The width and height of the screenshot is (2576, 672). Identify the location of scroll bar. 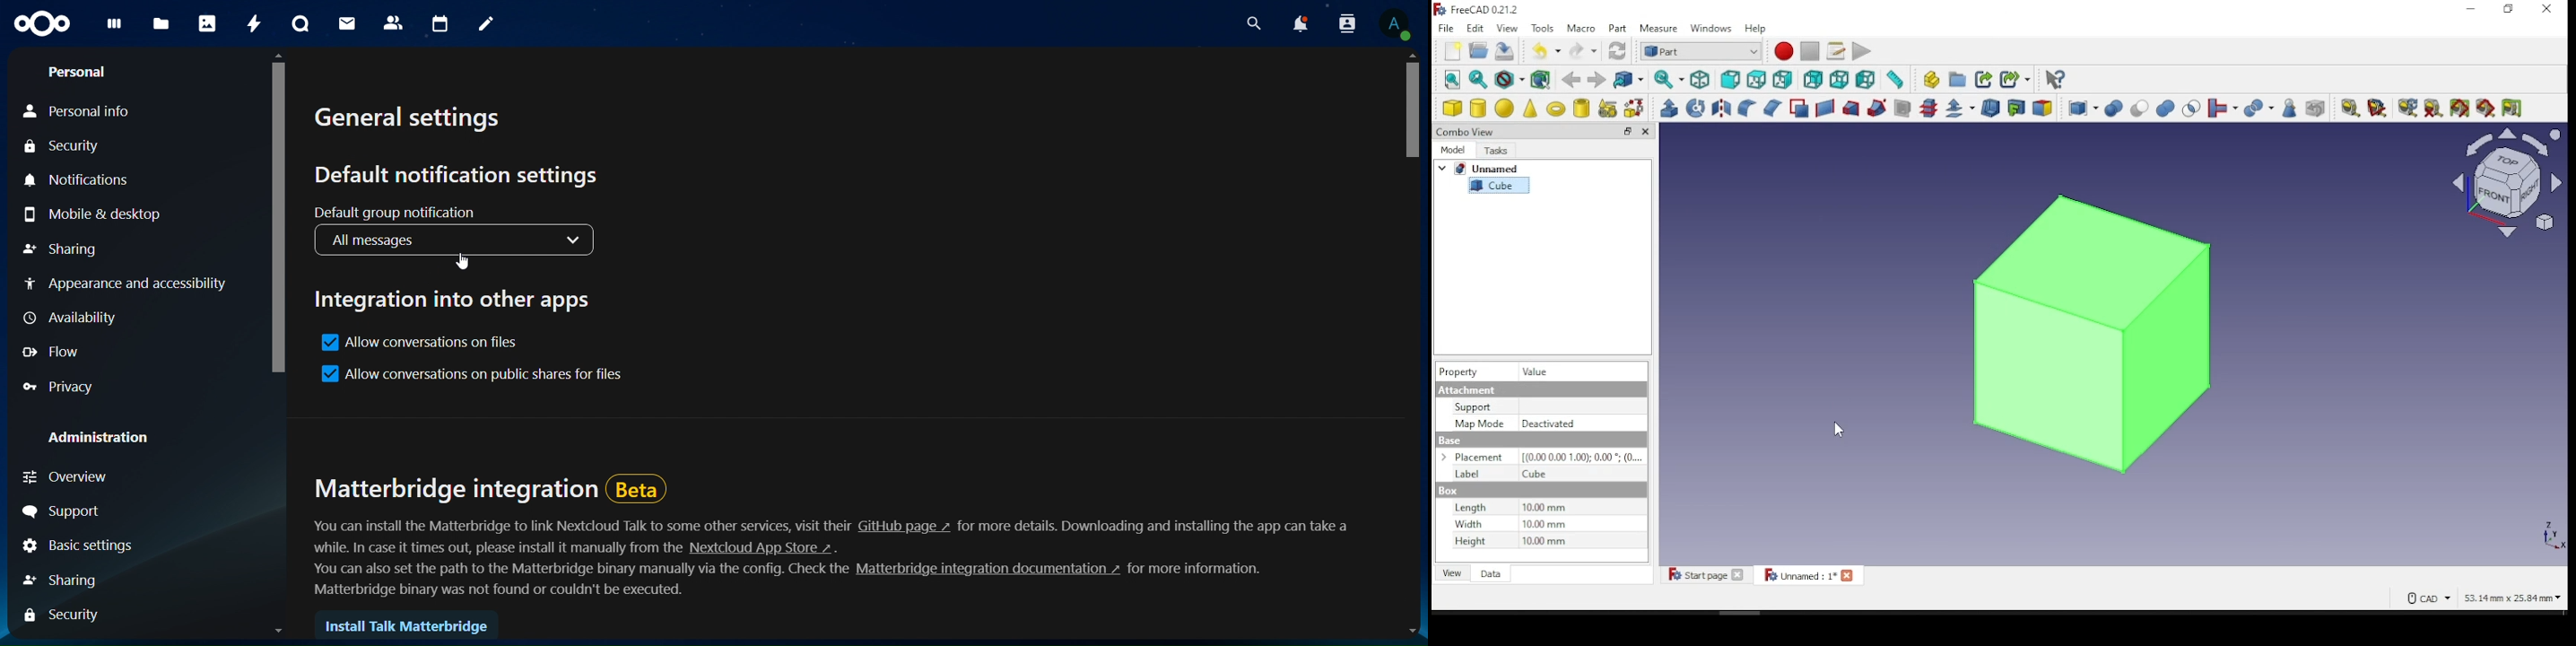
(278, 342).